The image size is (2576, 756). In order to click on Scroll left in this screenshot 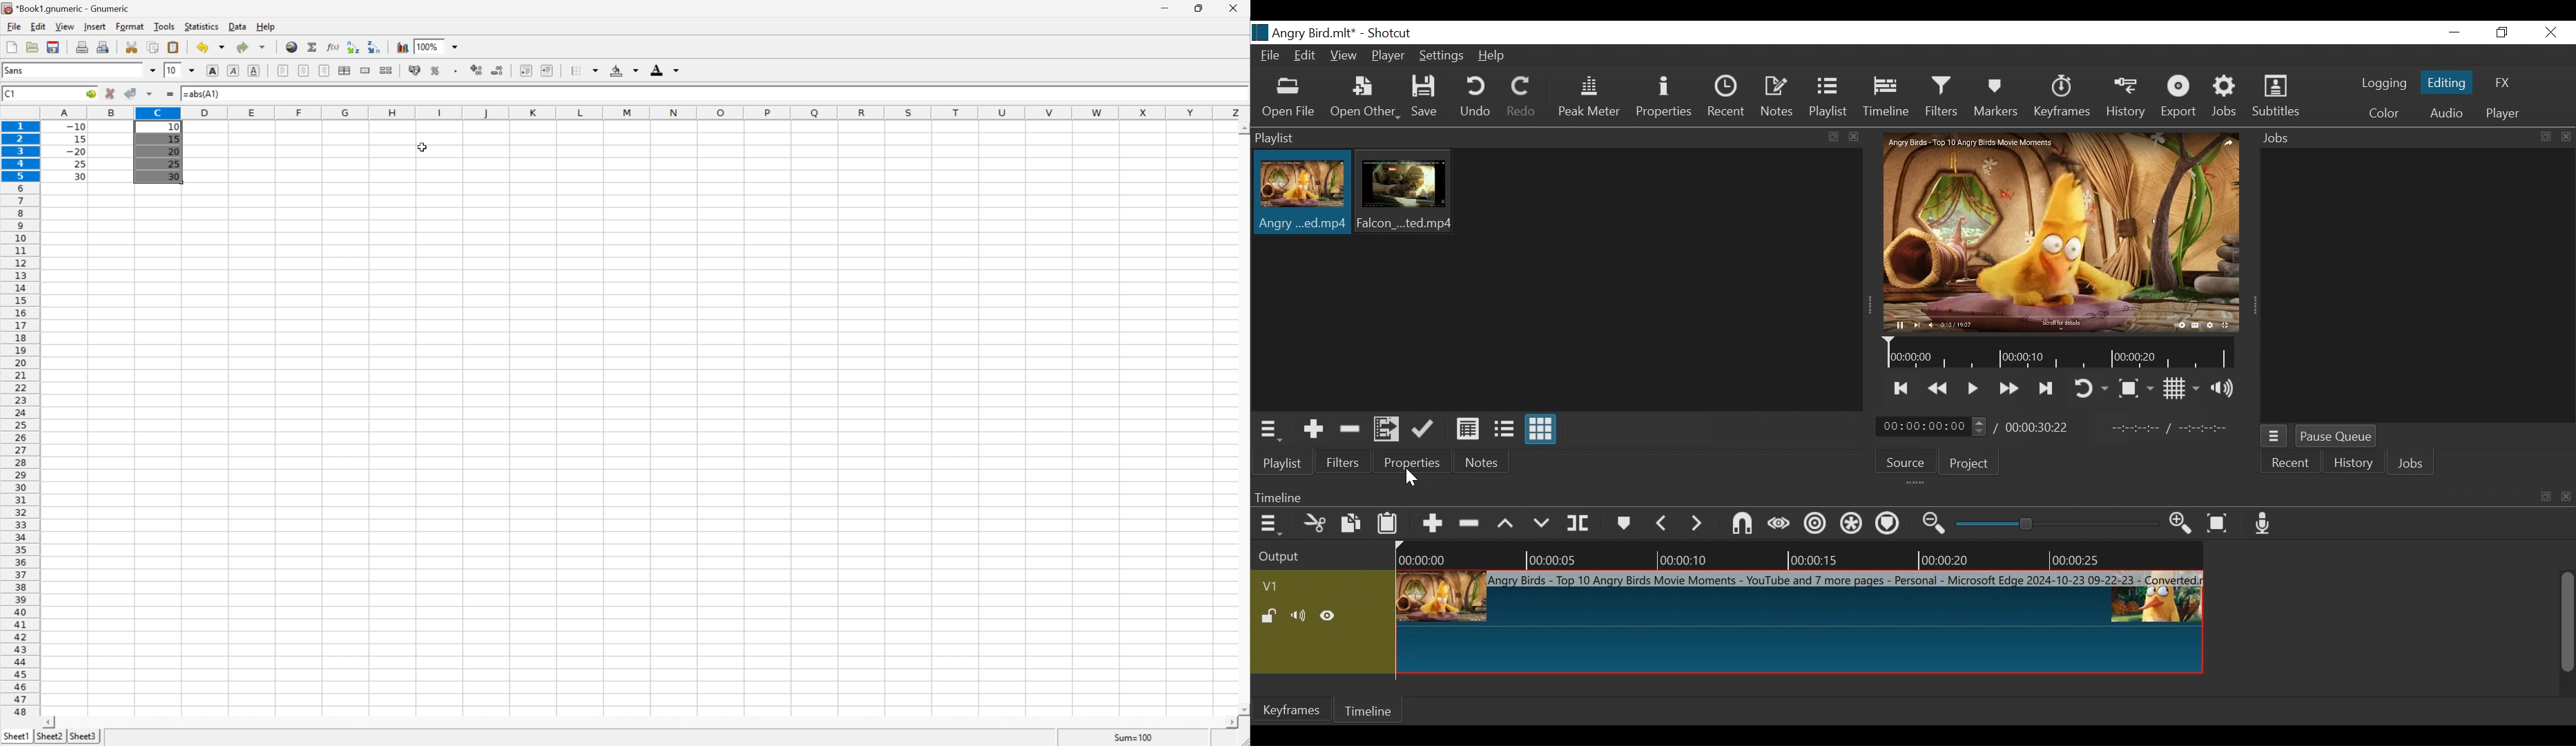, I will do `click(51, 722)`.